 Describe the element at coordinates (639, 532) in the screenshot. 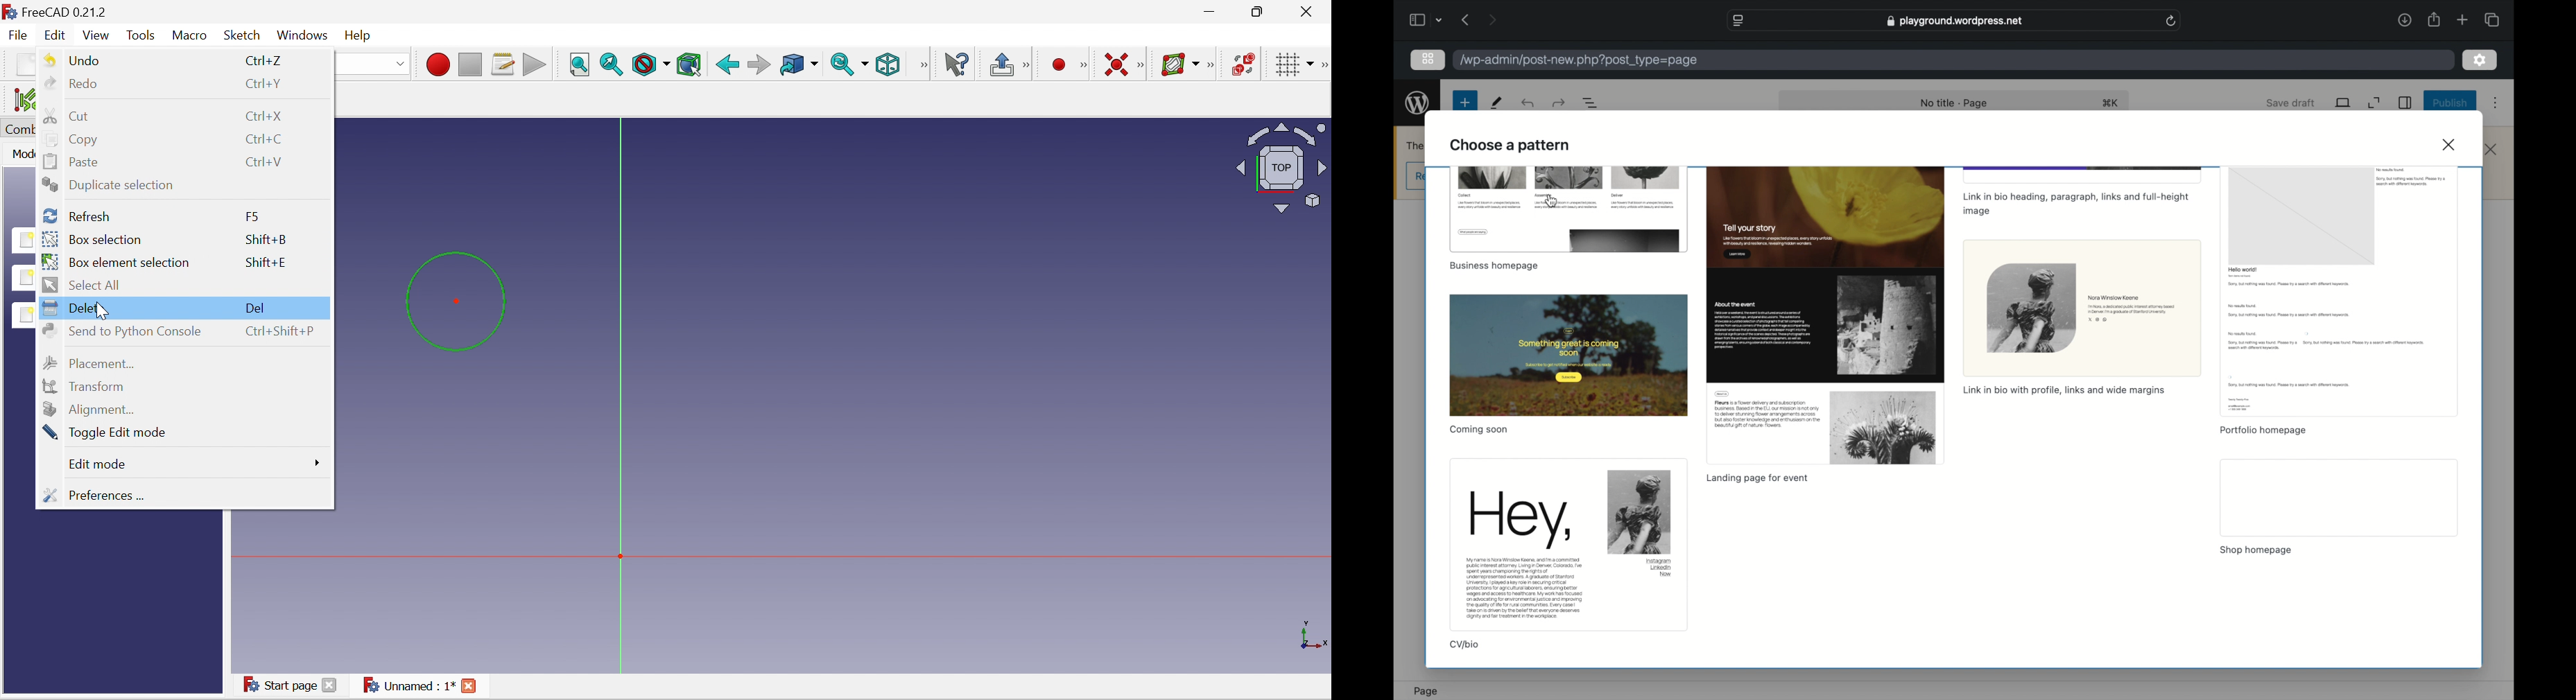

I see `Canvas element` at that location.